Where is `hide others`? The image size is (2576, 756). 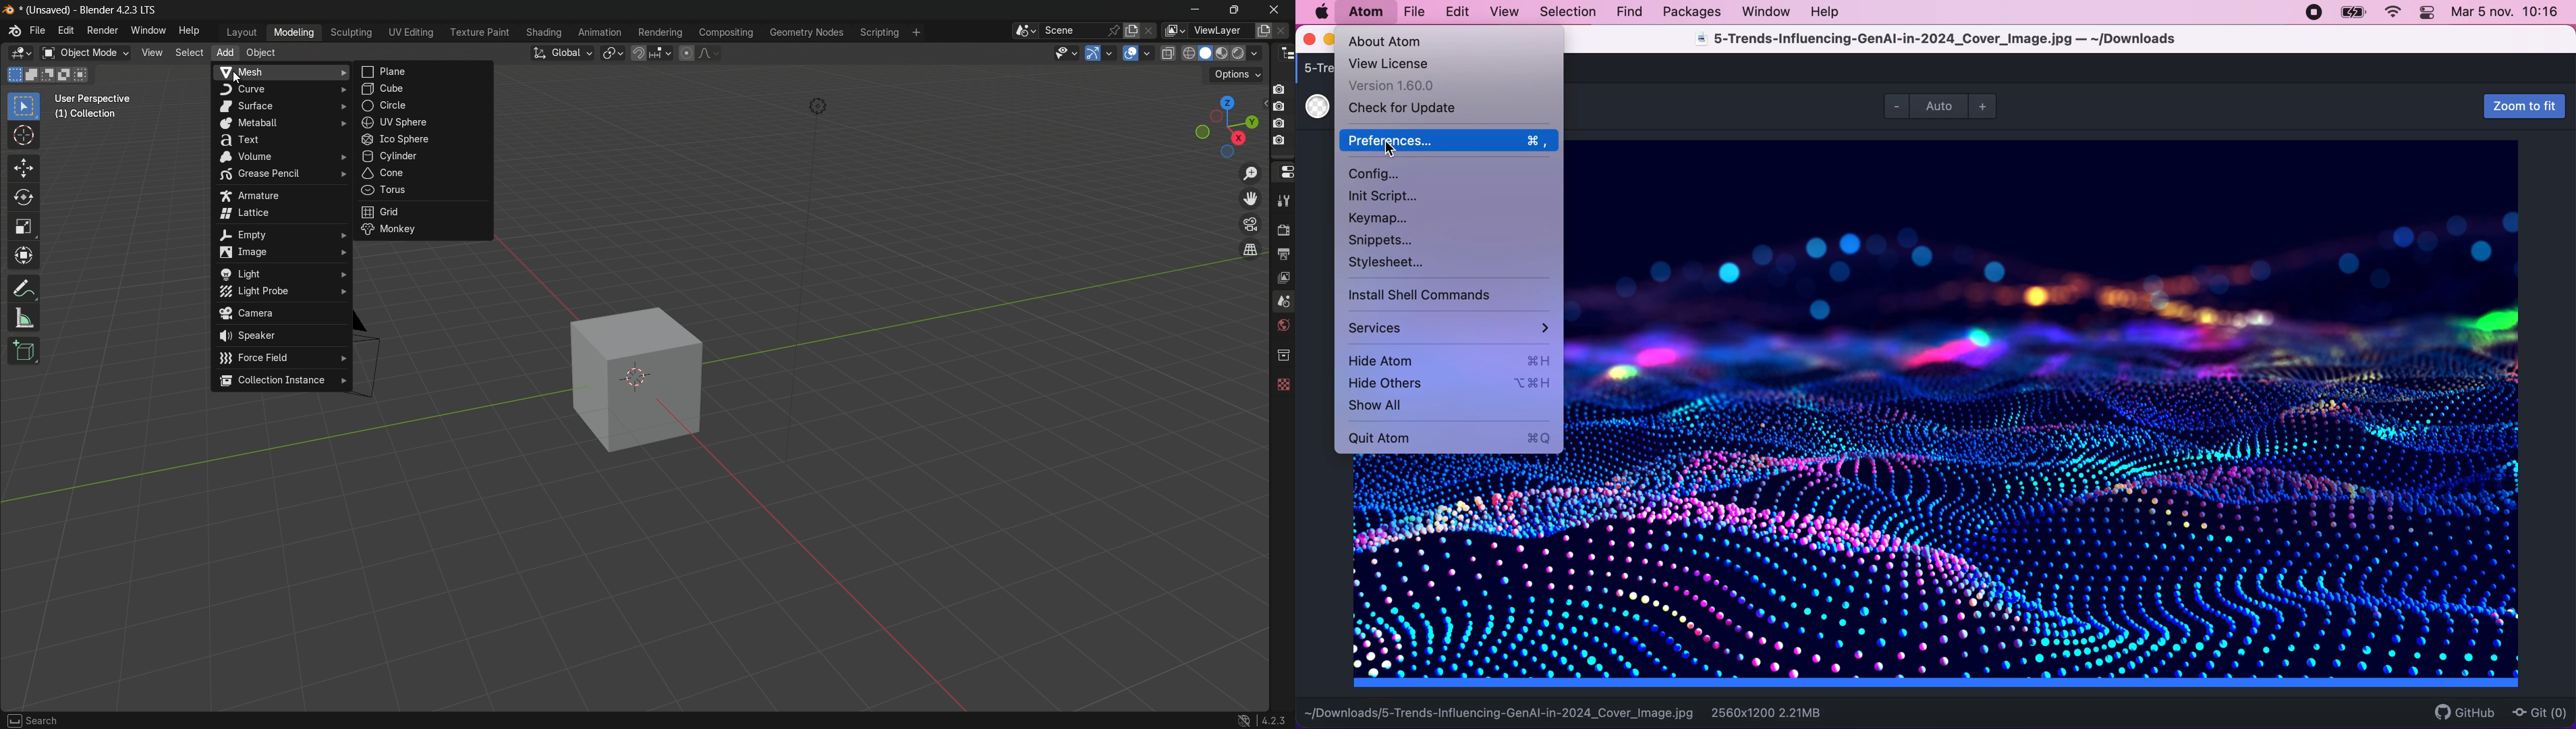
hide others is located at coordinates (1449, 385).